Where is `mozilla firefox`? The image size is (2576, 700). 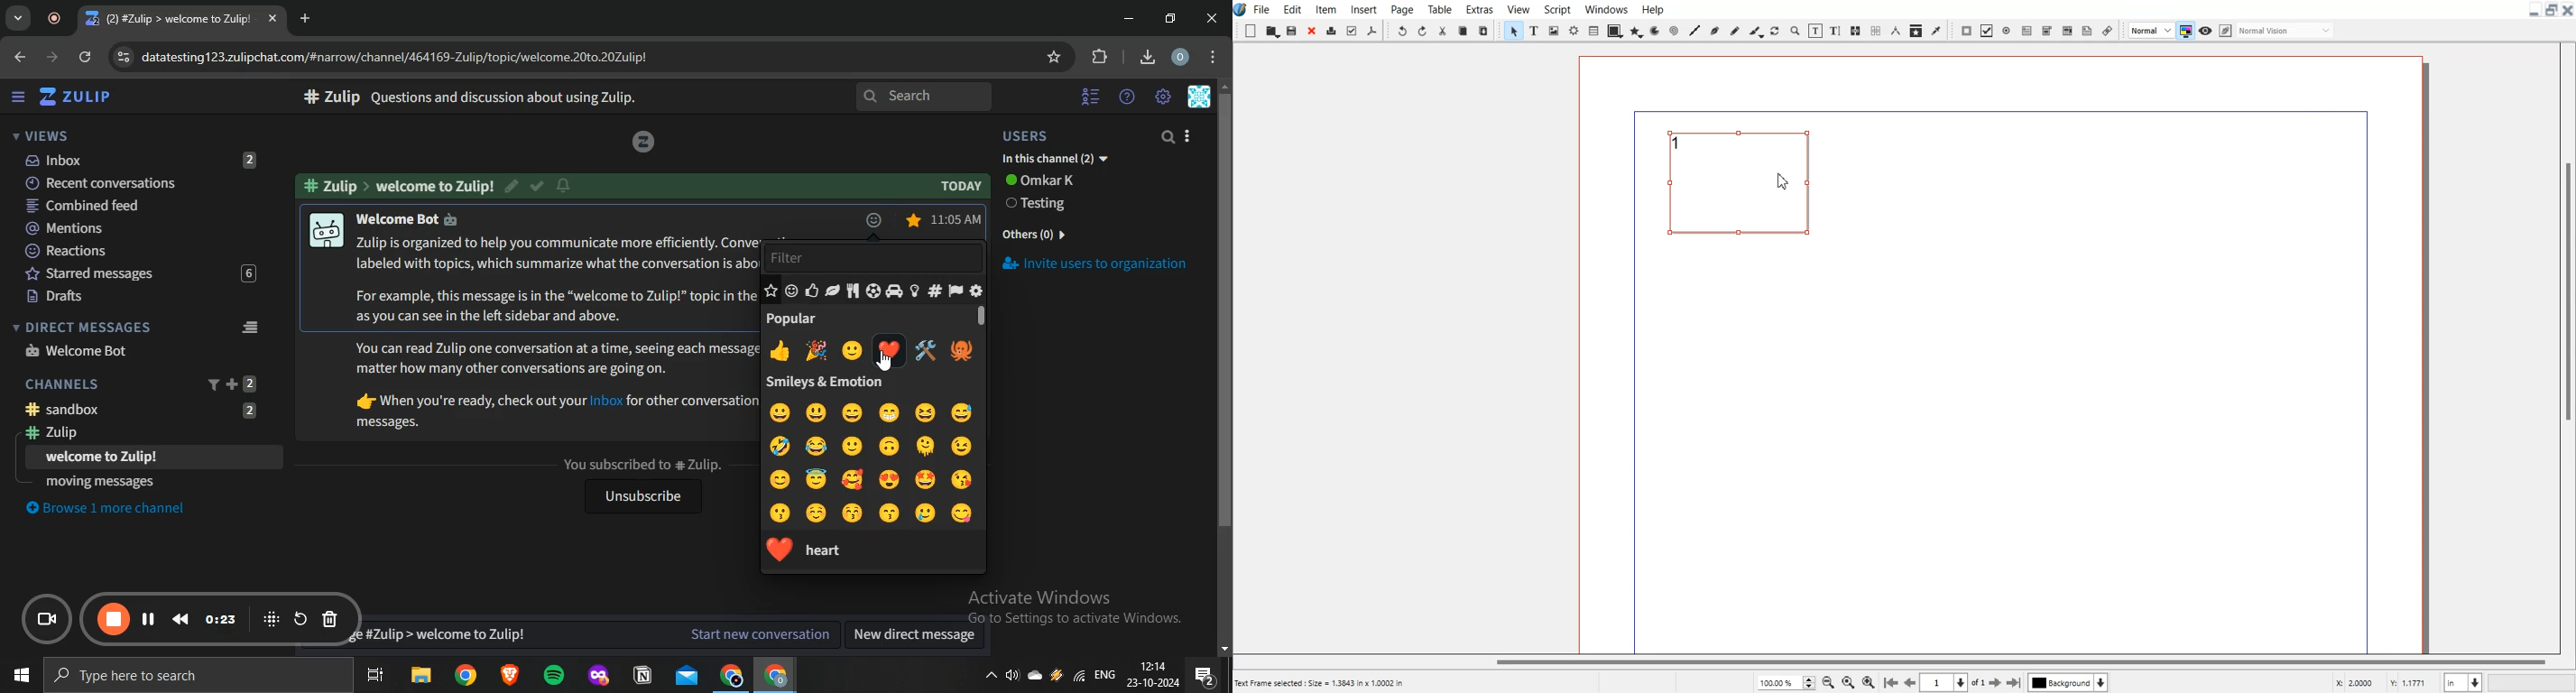 mozilla firefox is located at coordinates (597, 676).